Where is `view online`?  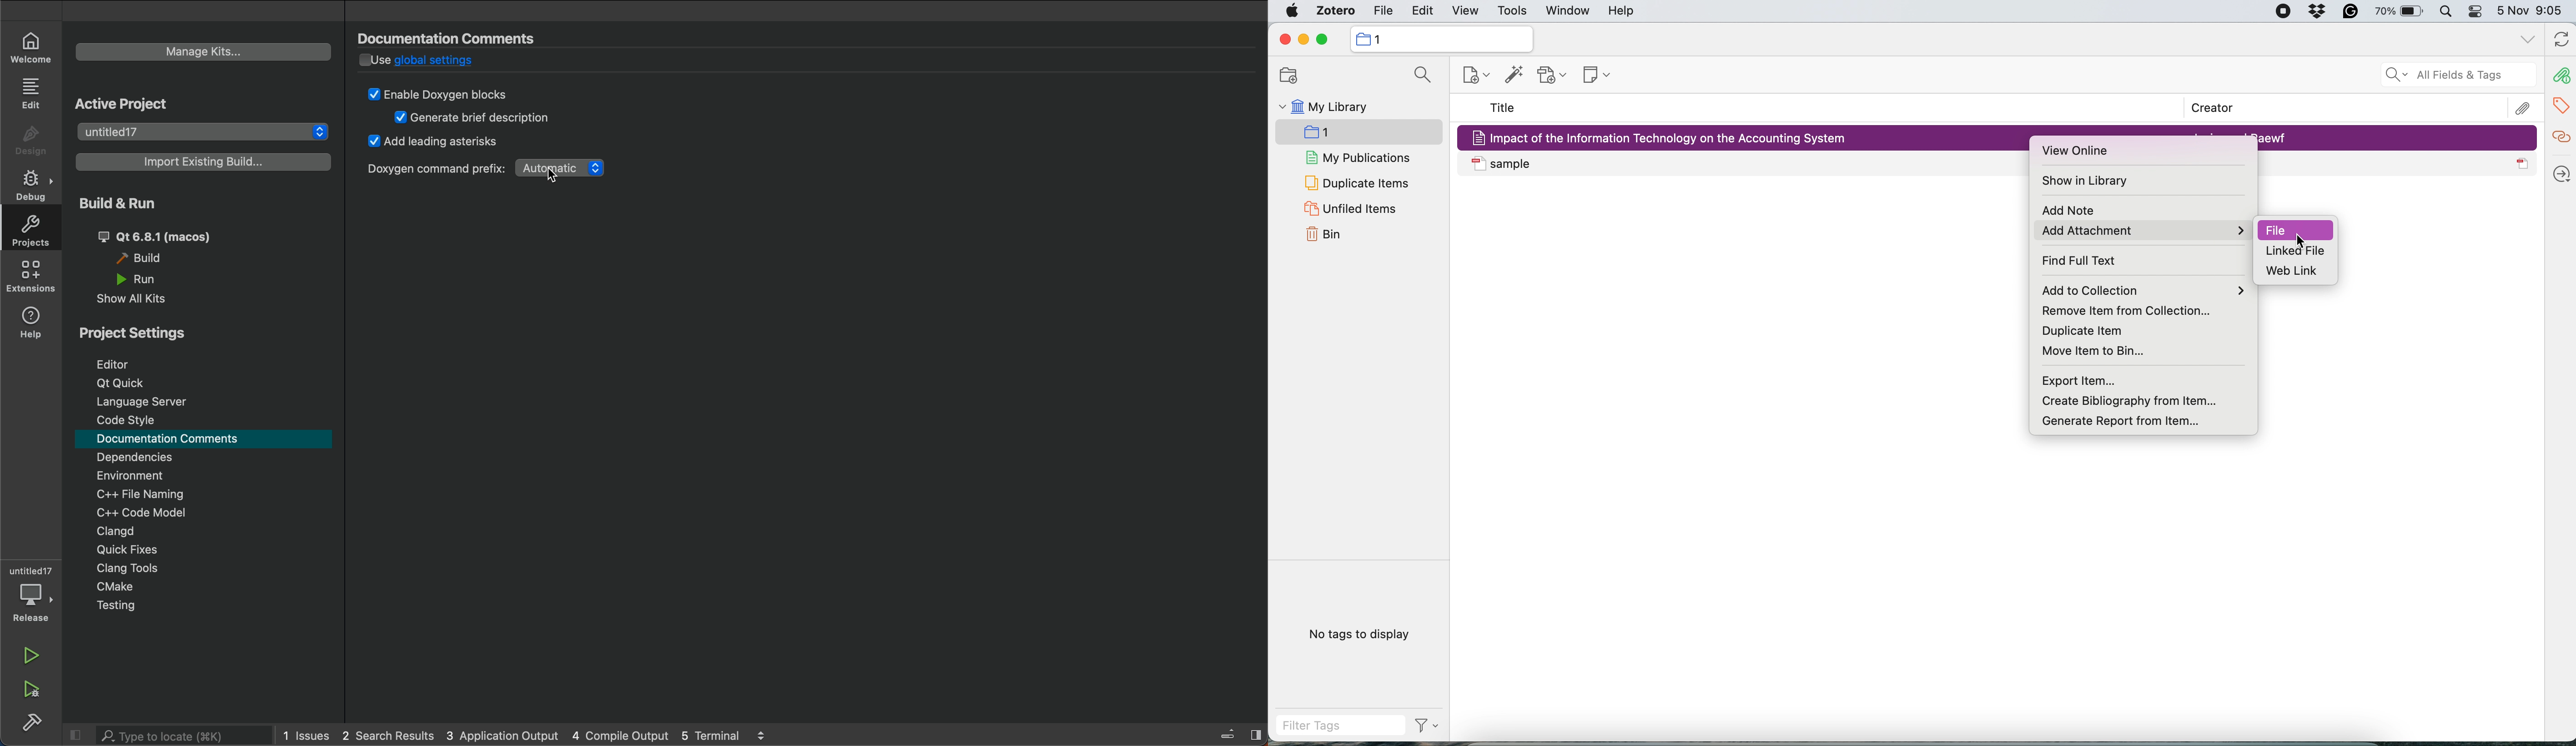 view online is located at coordinates (2080, 152).